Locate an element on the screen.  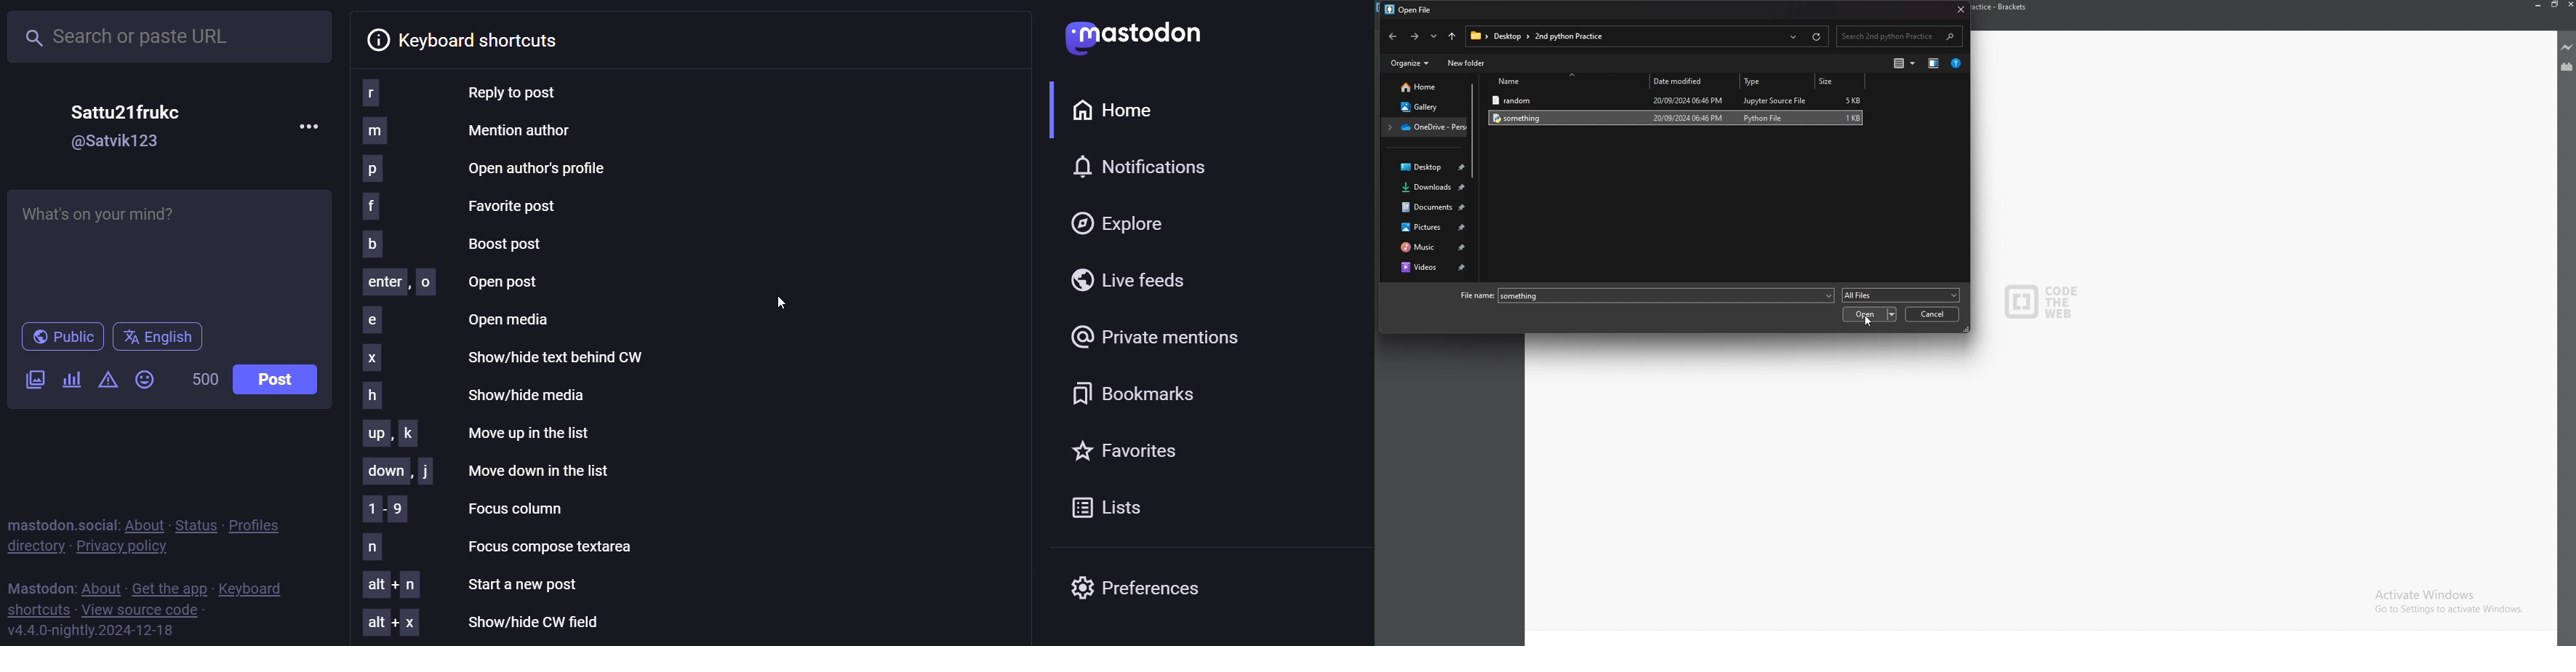
move down in the list is located at coordinates (487, 470).